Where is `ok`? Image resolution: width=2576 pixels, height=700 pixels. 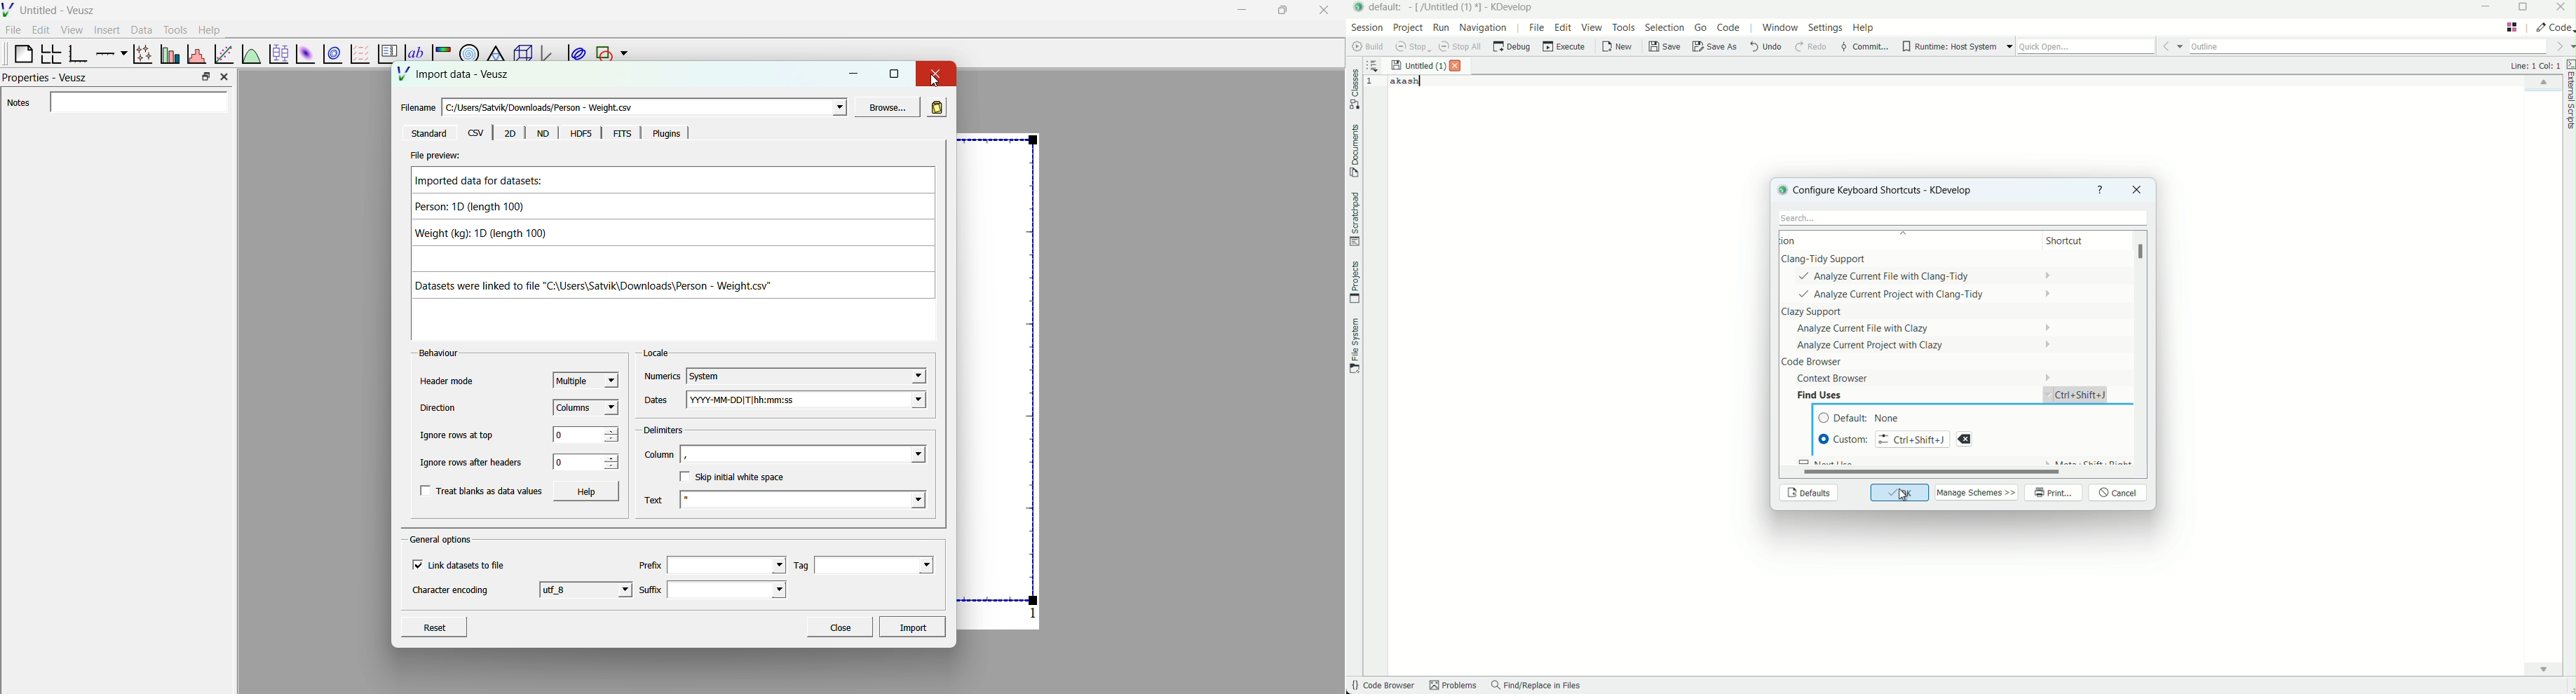 ok is located at coordinates (1900, 493).